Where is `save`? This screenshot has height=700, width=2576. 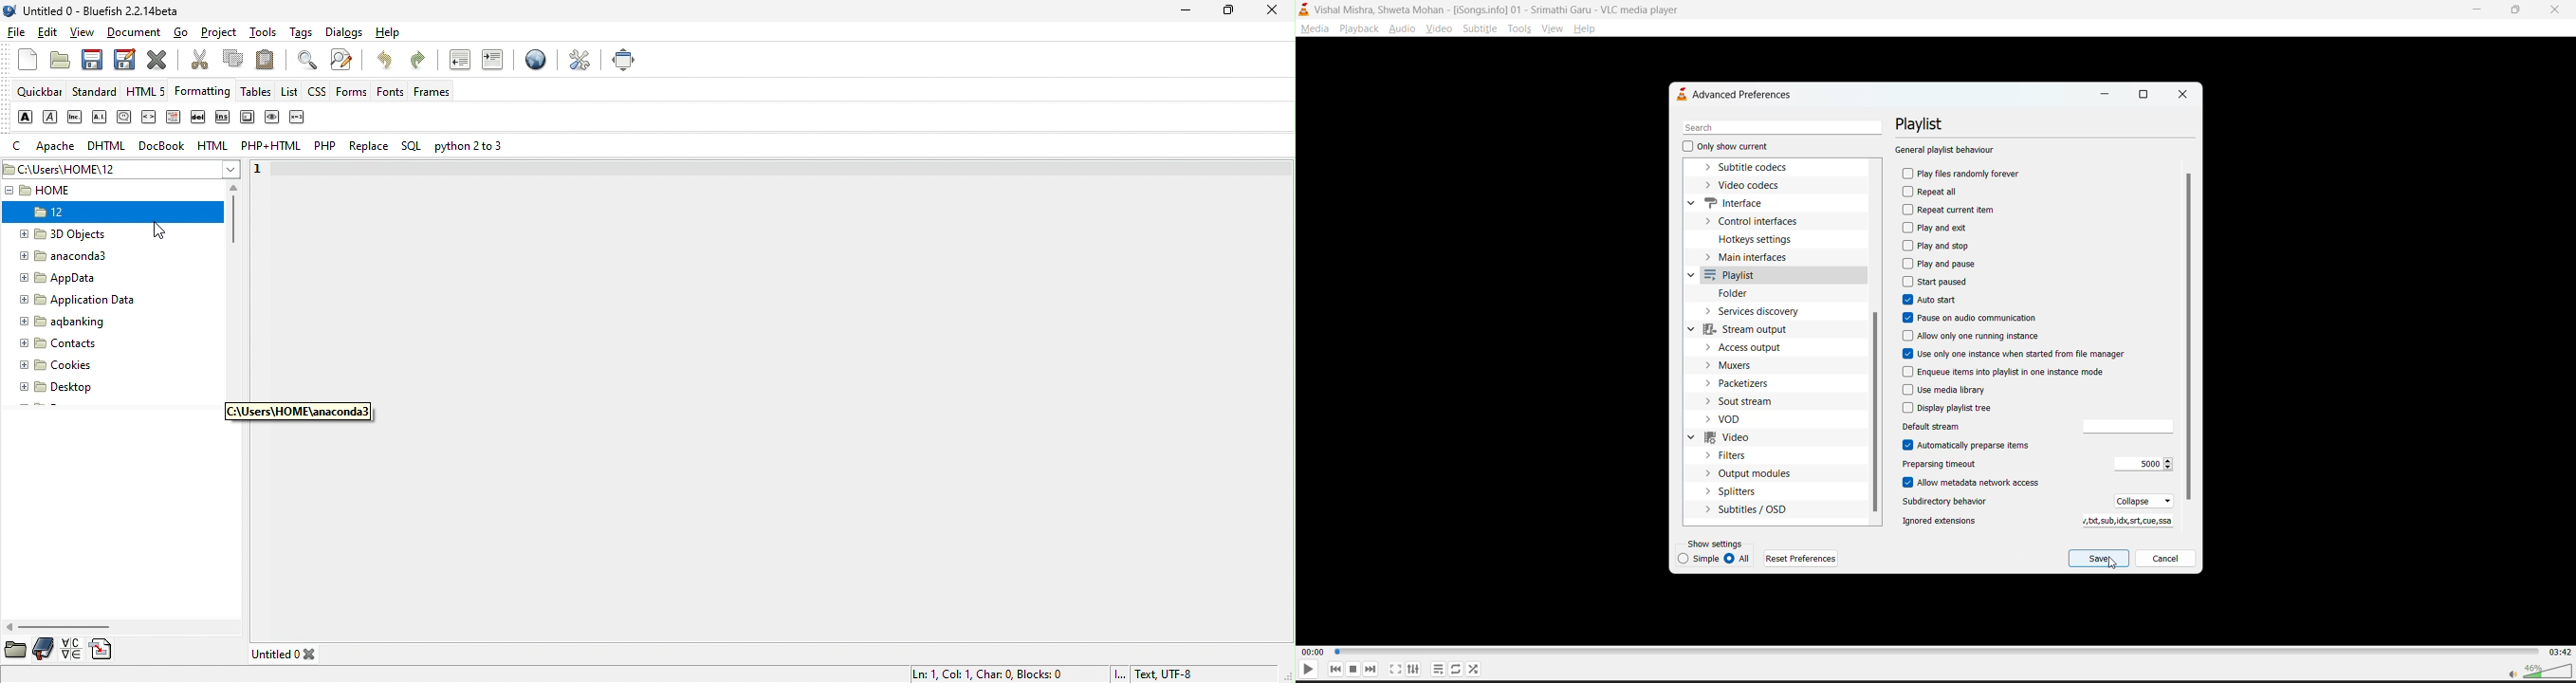 save is located at coordinates (93, 63).